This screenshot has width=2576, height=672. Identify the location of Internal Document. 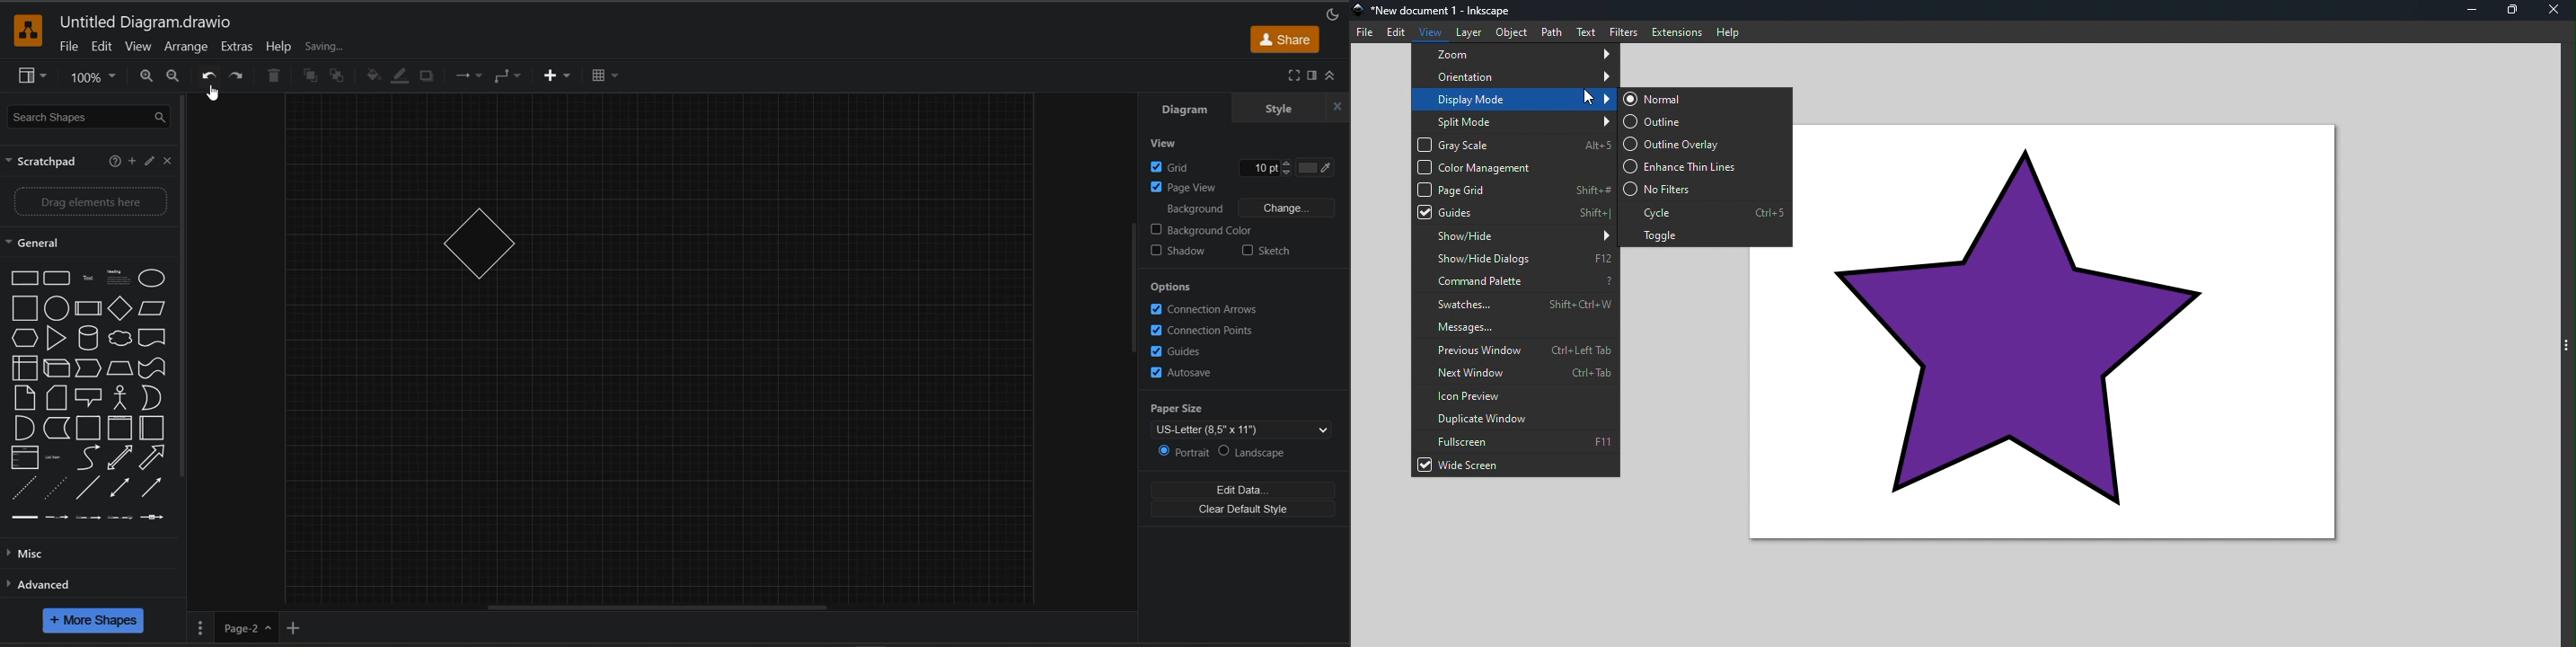
(25, 367).